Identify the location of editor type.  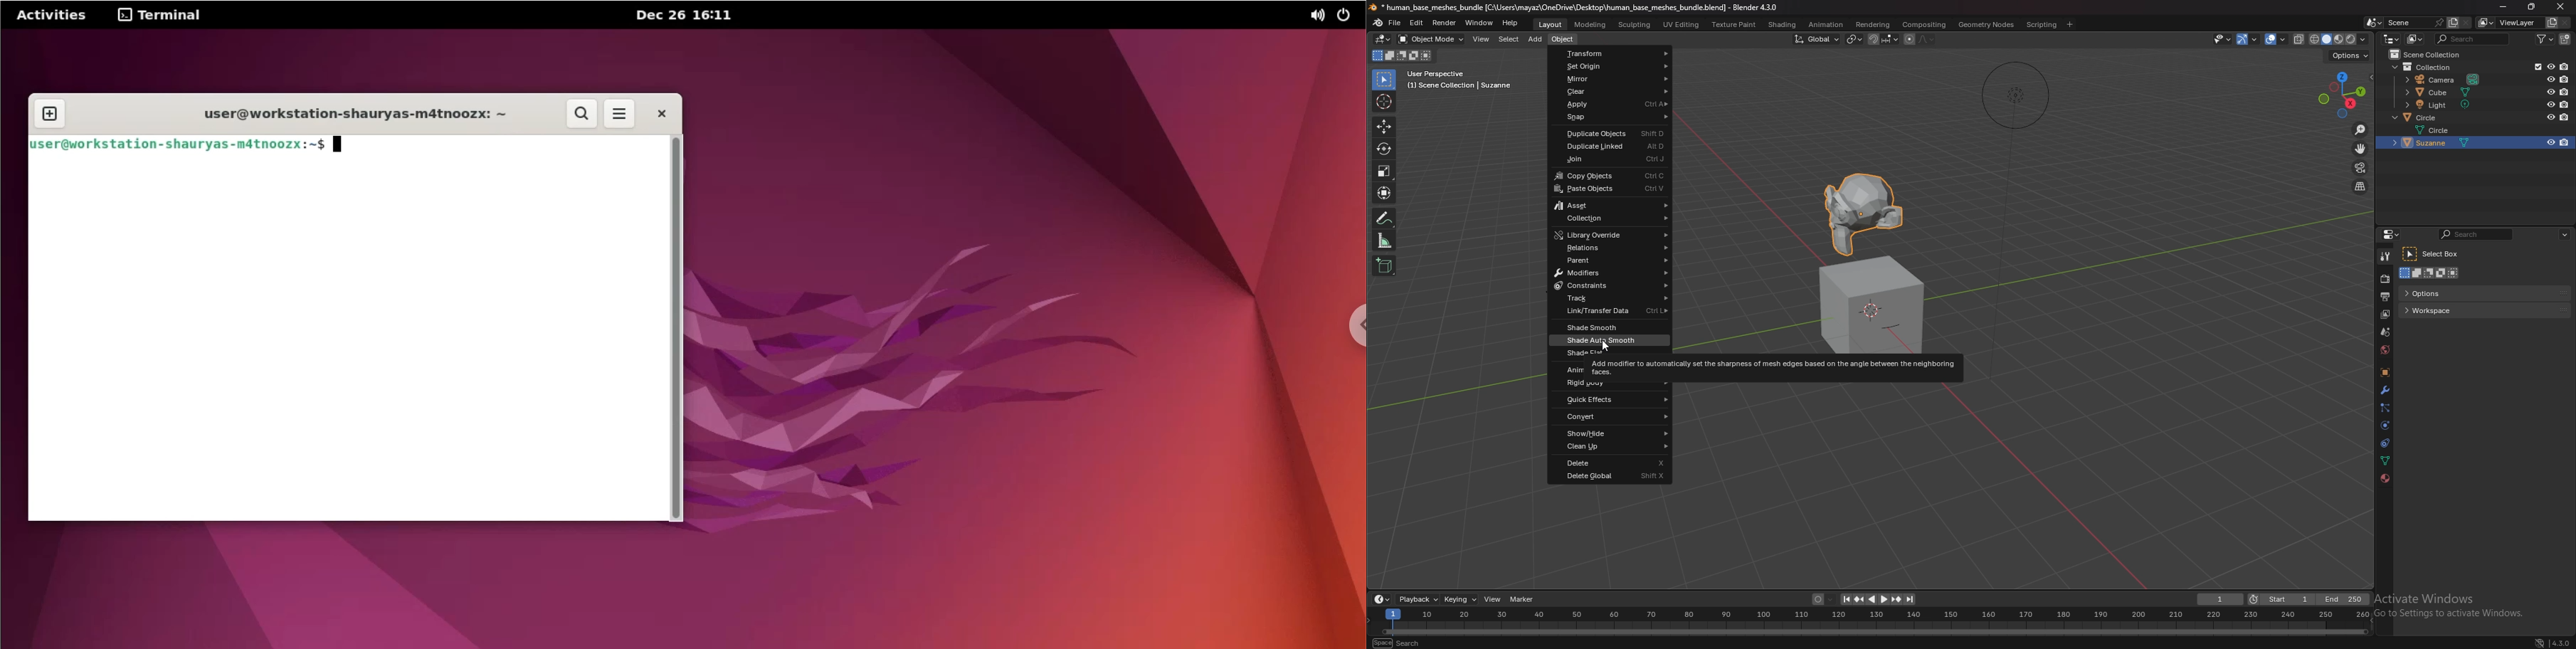
(1383, 39).